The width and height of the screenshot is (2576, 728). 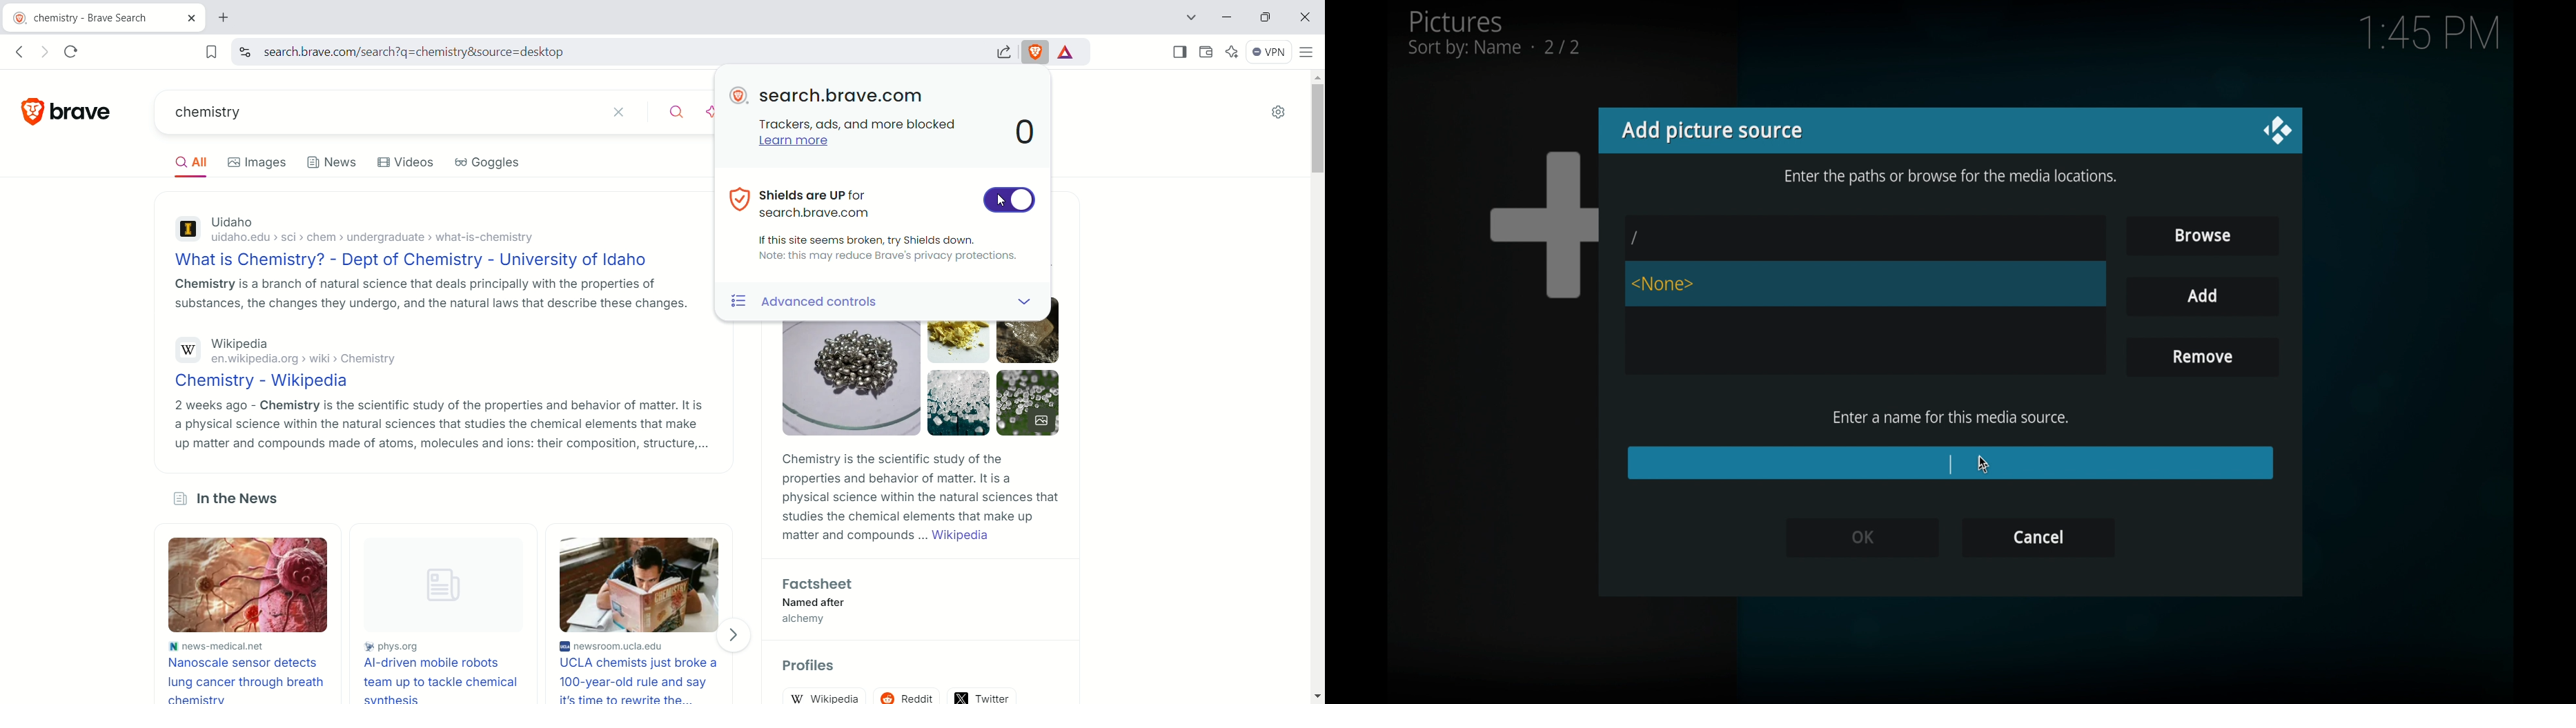 What do you see at coordinates (1206, 53) in the screenshot?
I see `wallet` at bounding box center [1206, 53].